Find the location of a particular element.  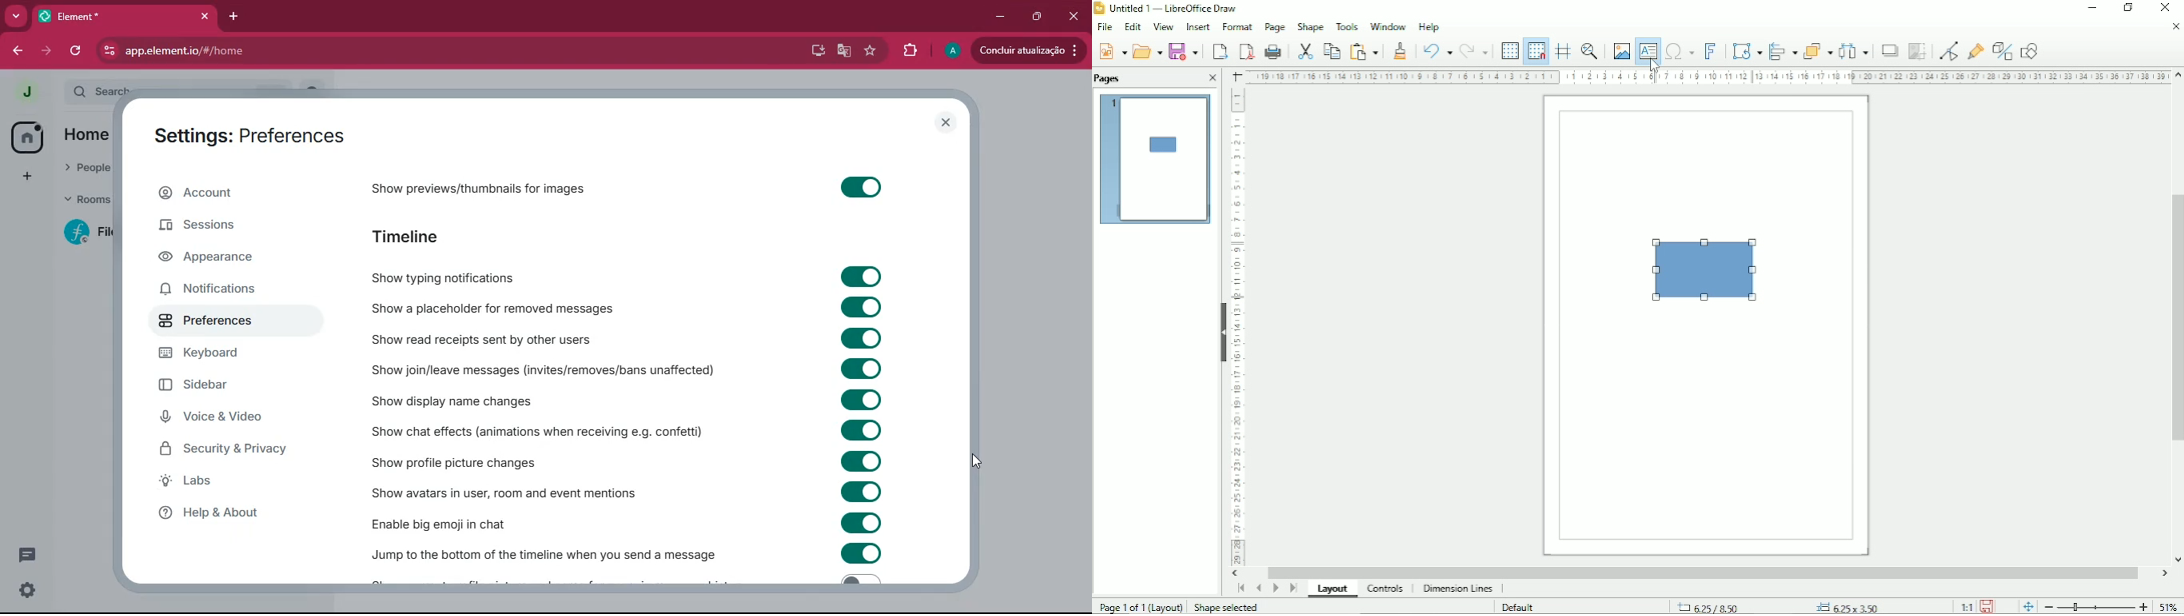

settings is located at coordinates (29, 590).